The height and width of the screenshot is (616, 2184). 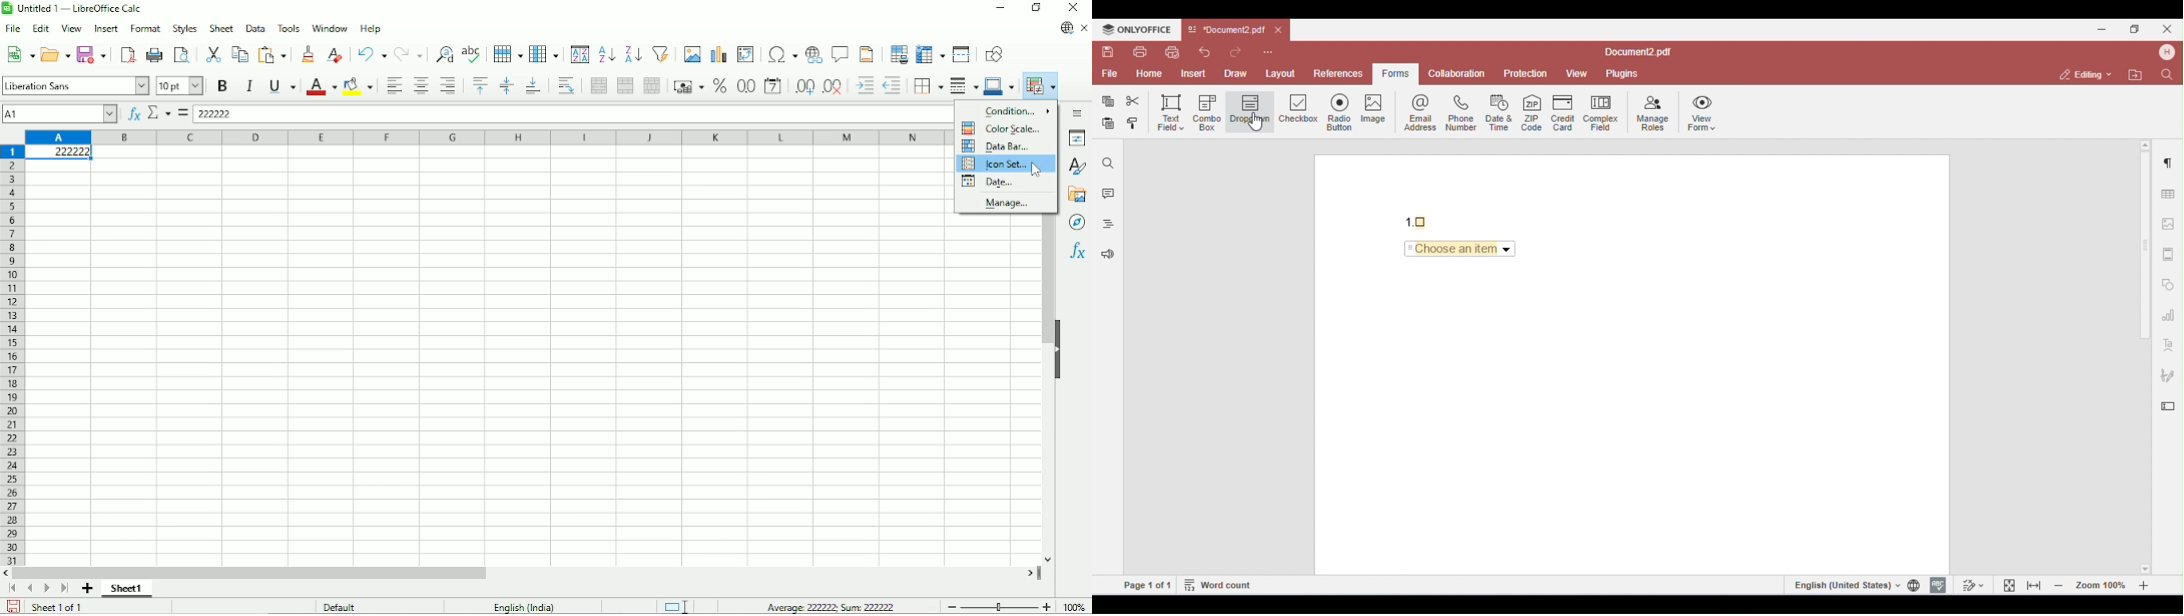 What do you see at coordinates (181, 55) in the screenshot?
I see `Toggle print preview` at bounding box center [181, 55].